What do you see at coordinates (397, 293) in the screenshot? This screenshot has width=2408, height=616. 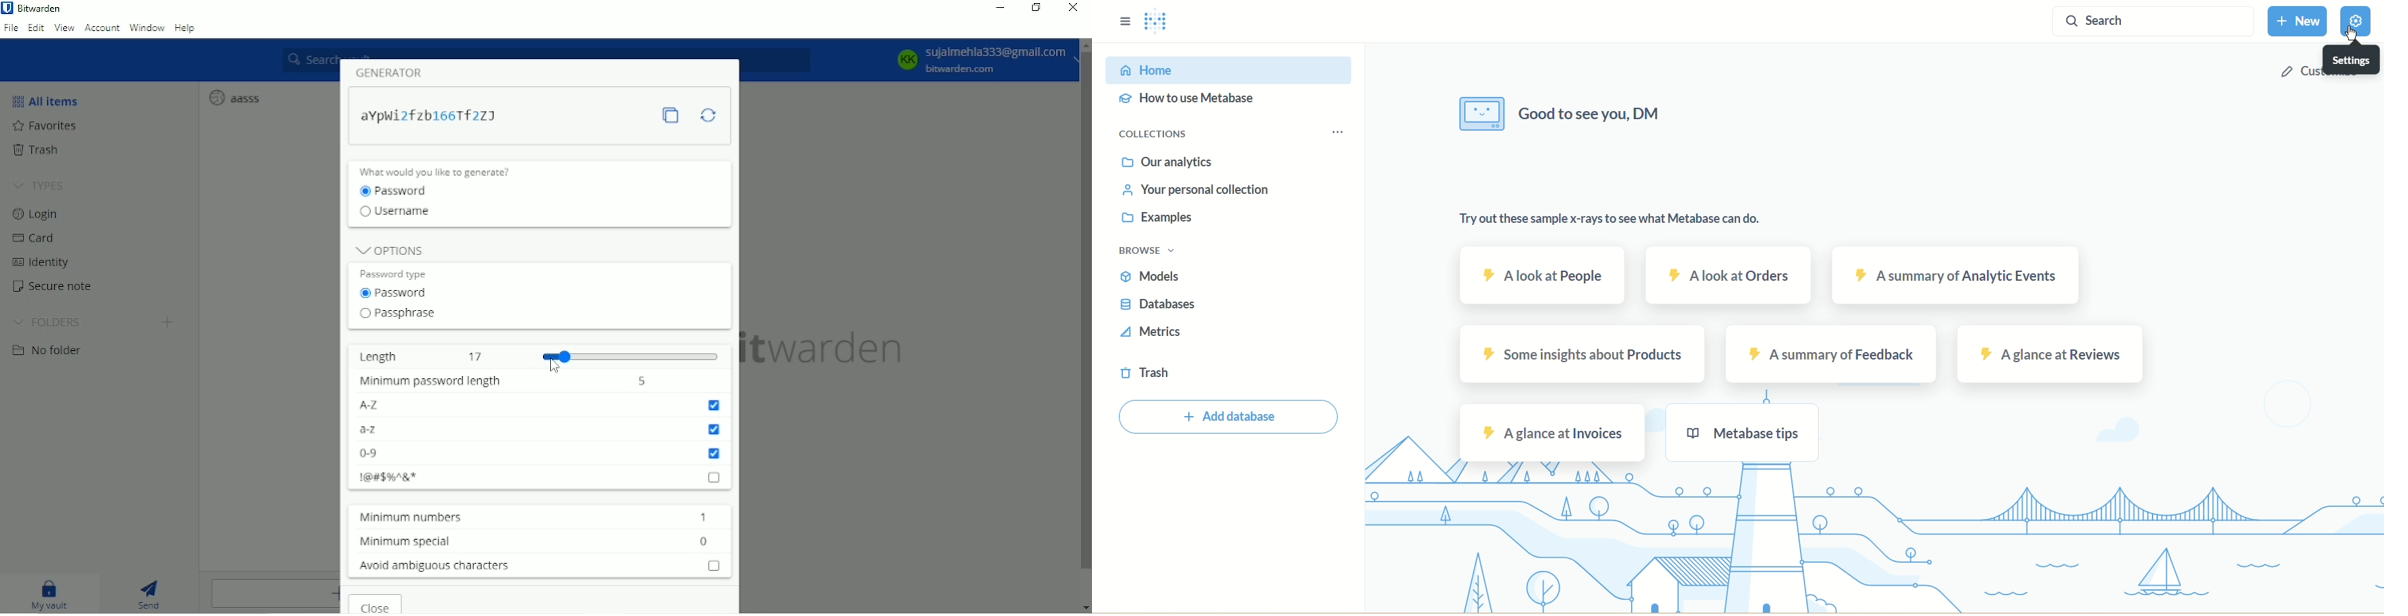 I see `Password` at bounding box center [397, 293].